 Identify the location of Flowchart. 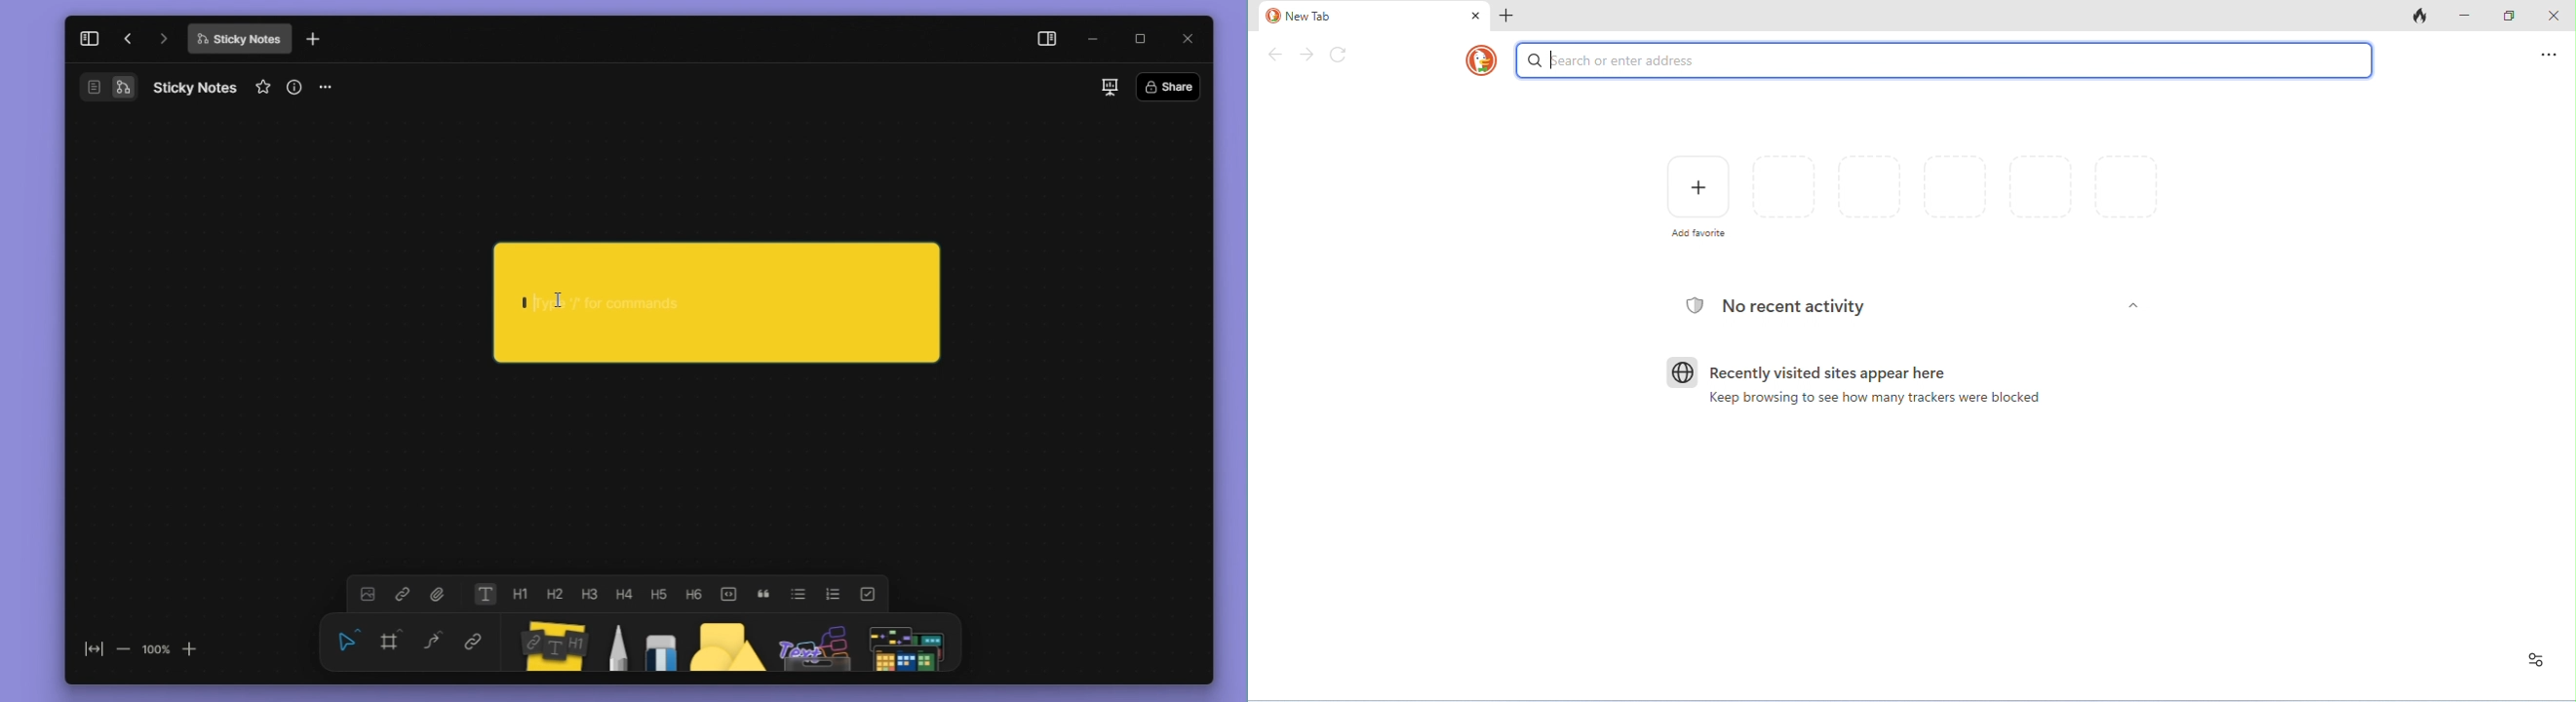
(126, 88).